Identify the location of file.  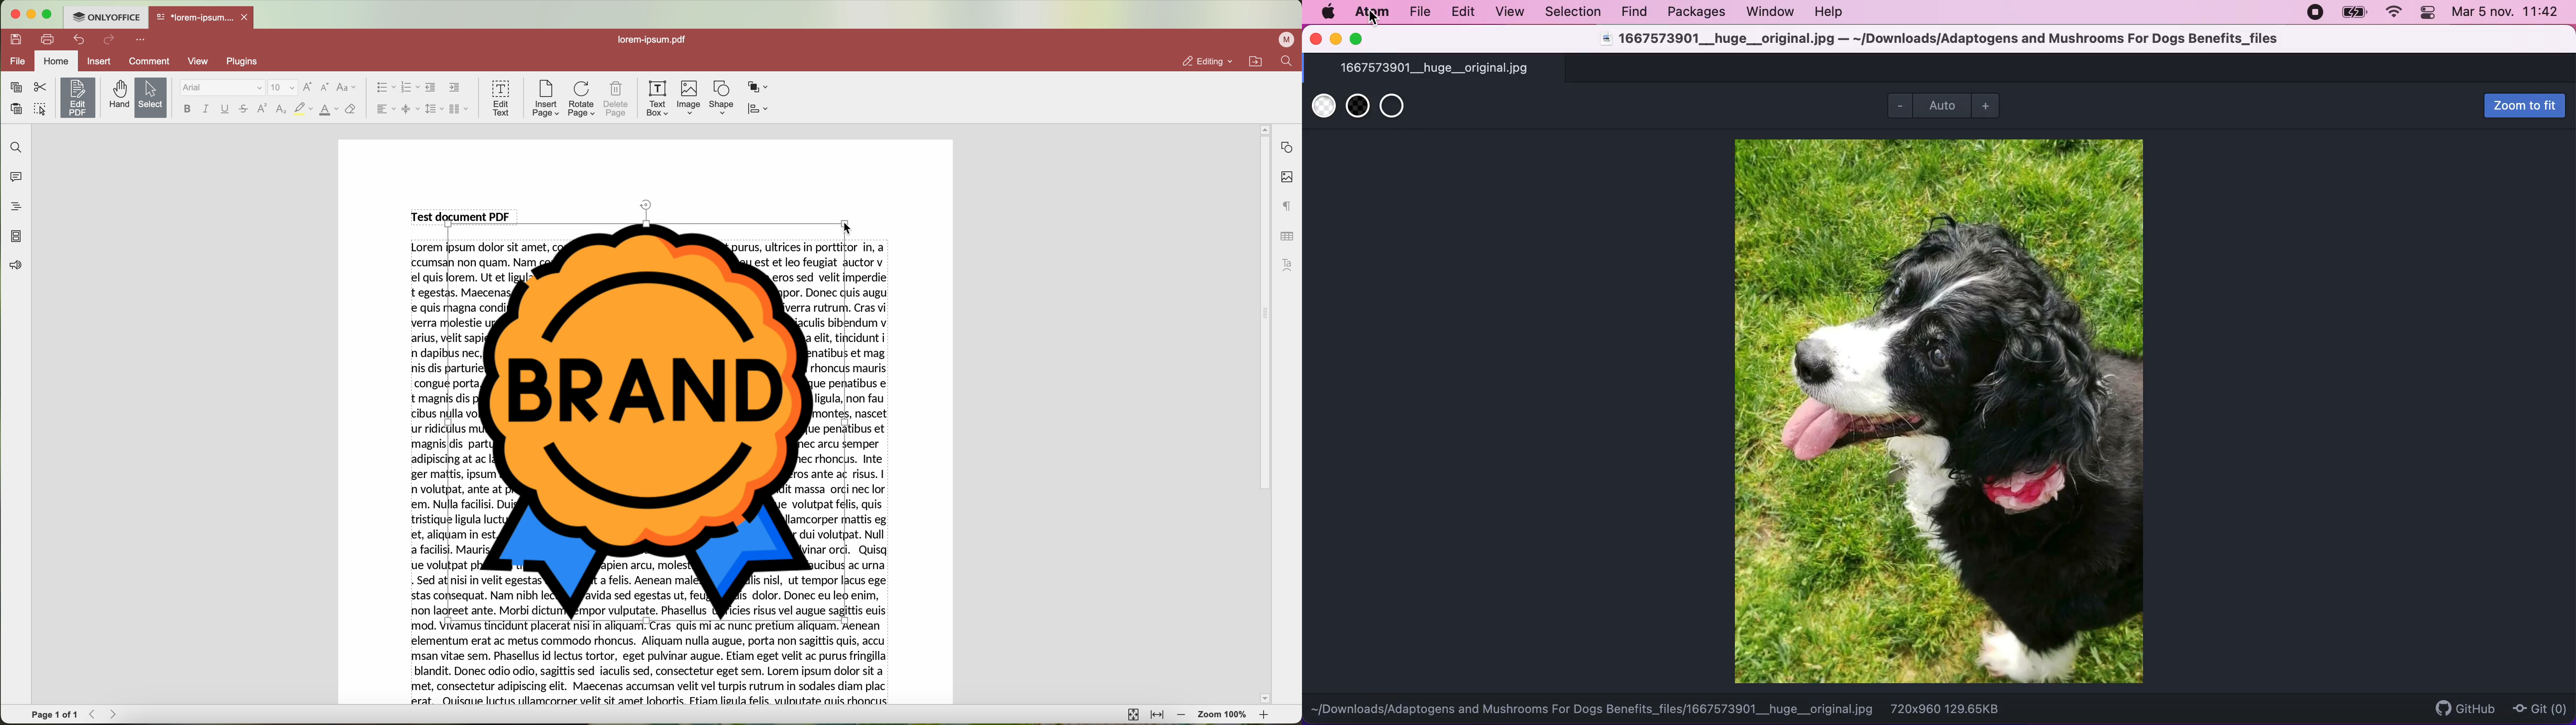
(15, 62).